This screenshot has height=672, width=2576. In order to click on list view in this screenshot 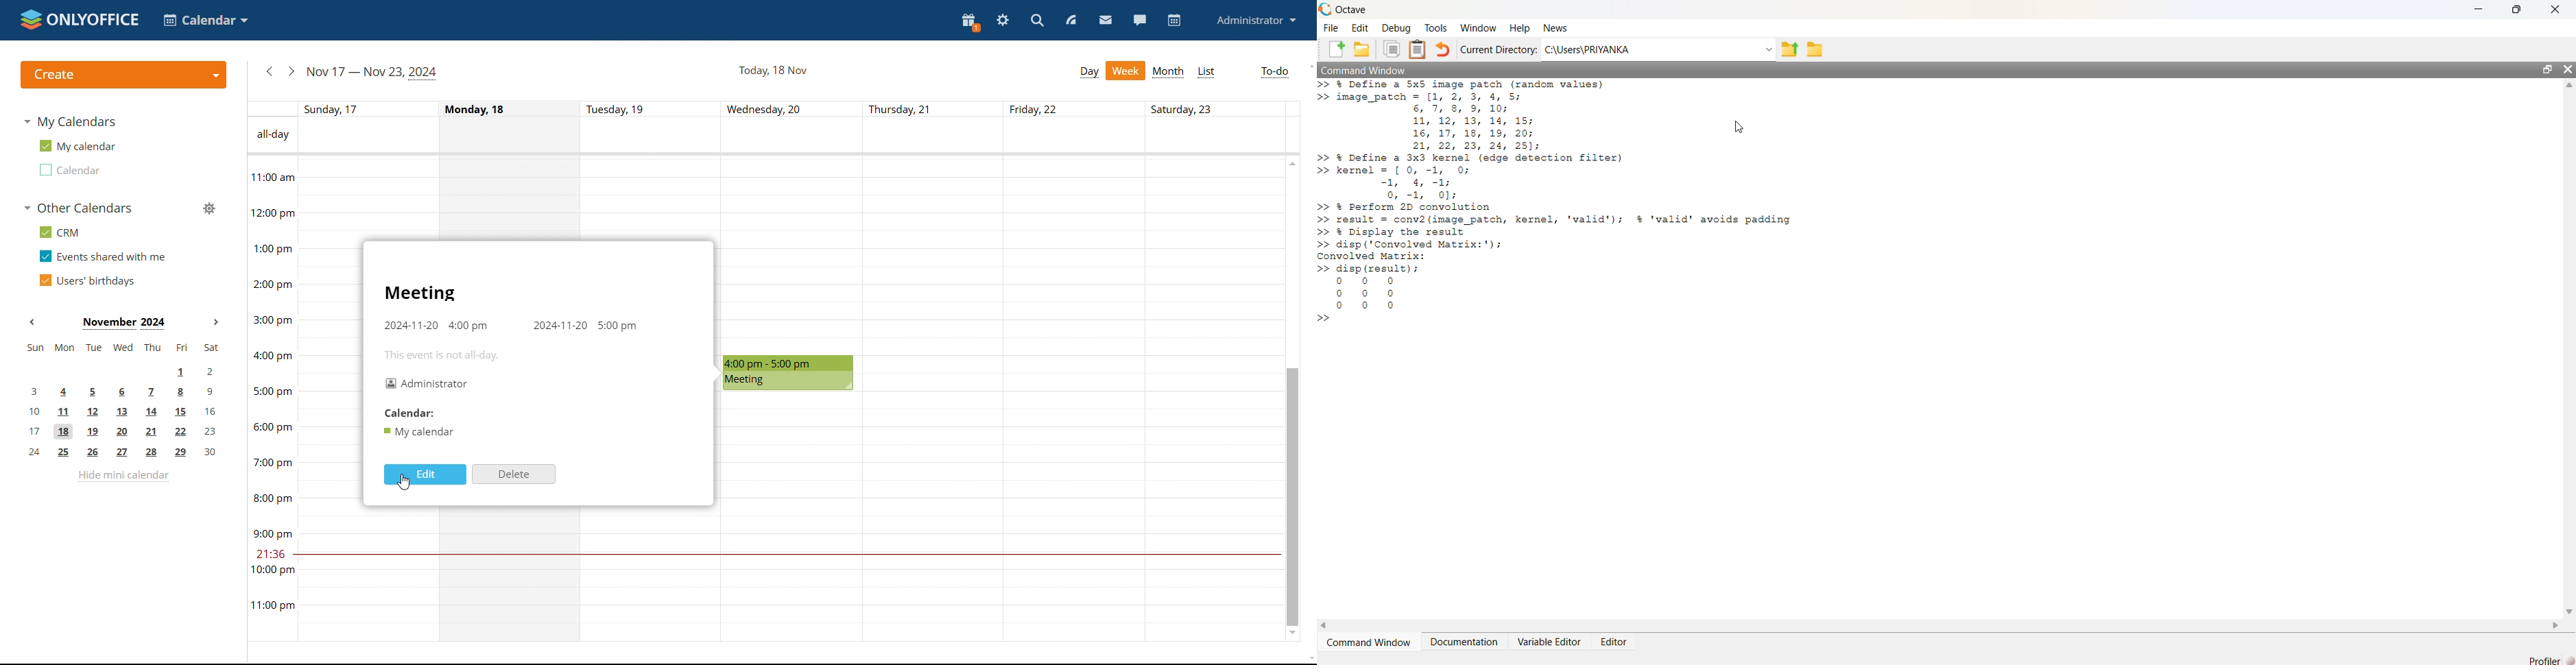, I will do `click(1206, 72)`.